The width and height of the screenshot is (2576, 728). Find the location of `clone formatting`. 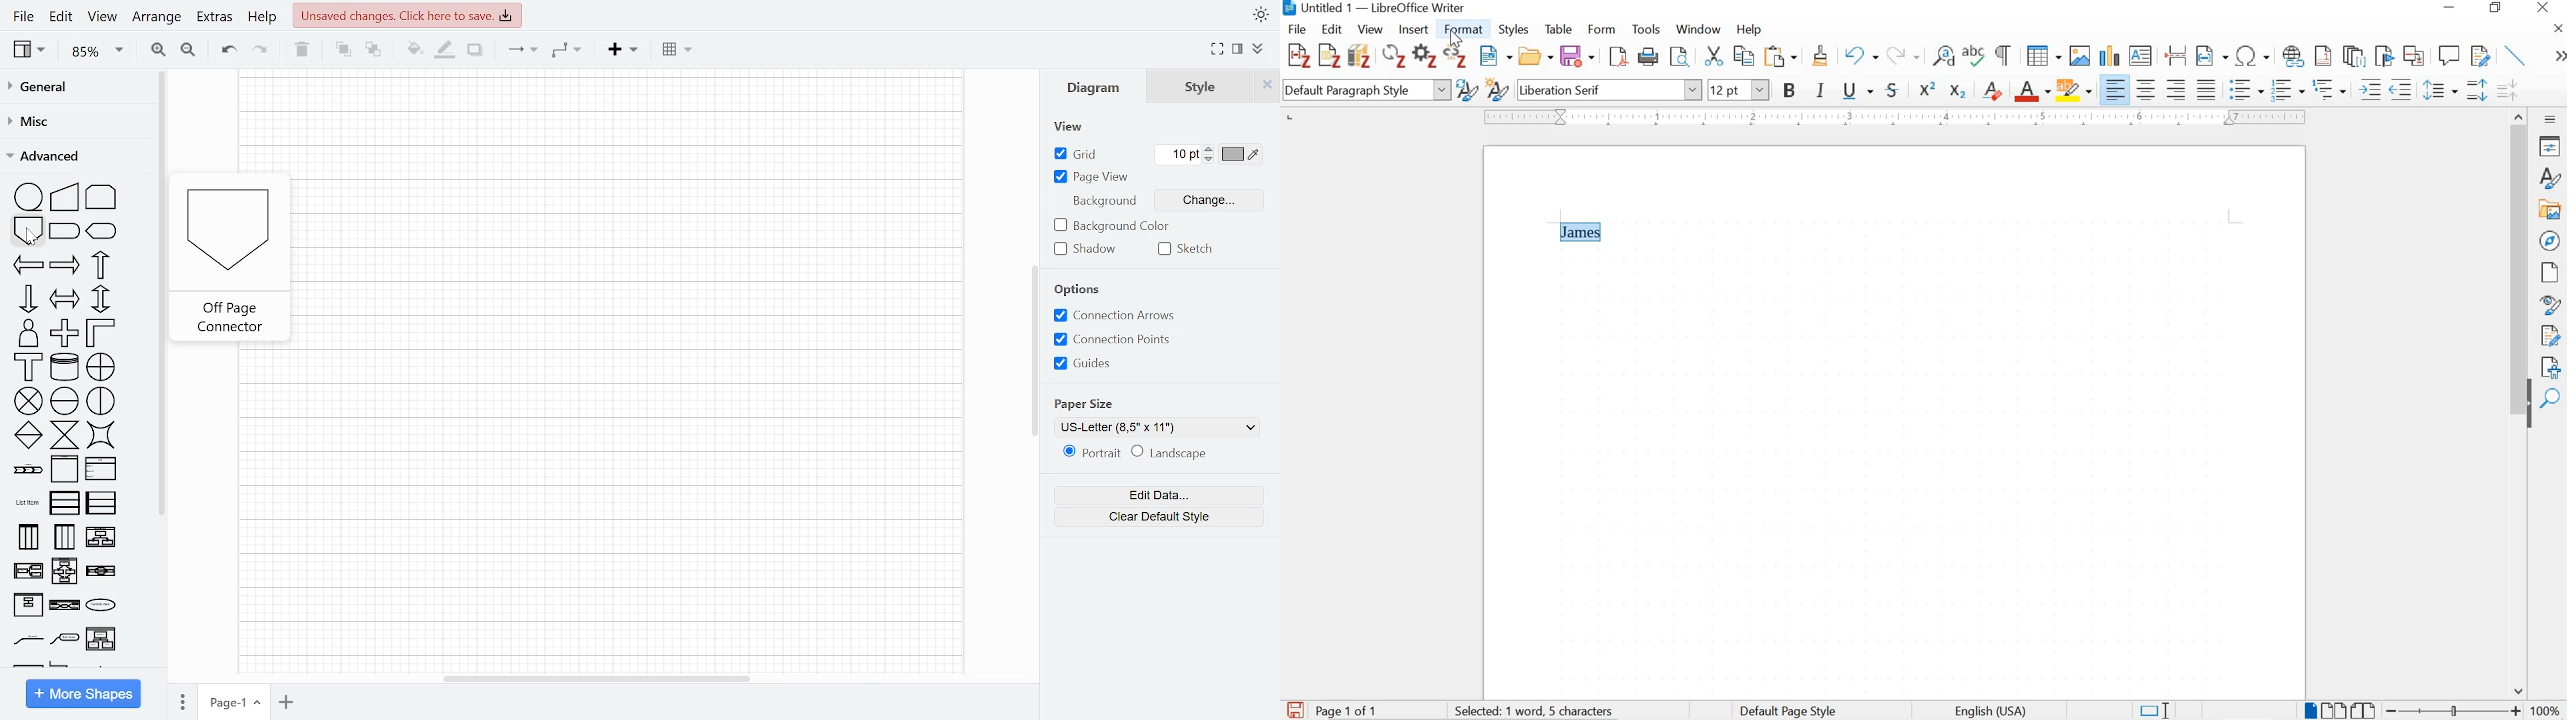

clone formatting is located at coordinates (1822, 58).